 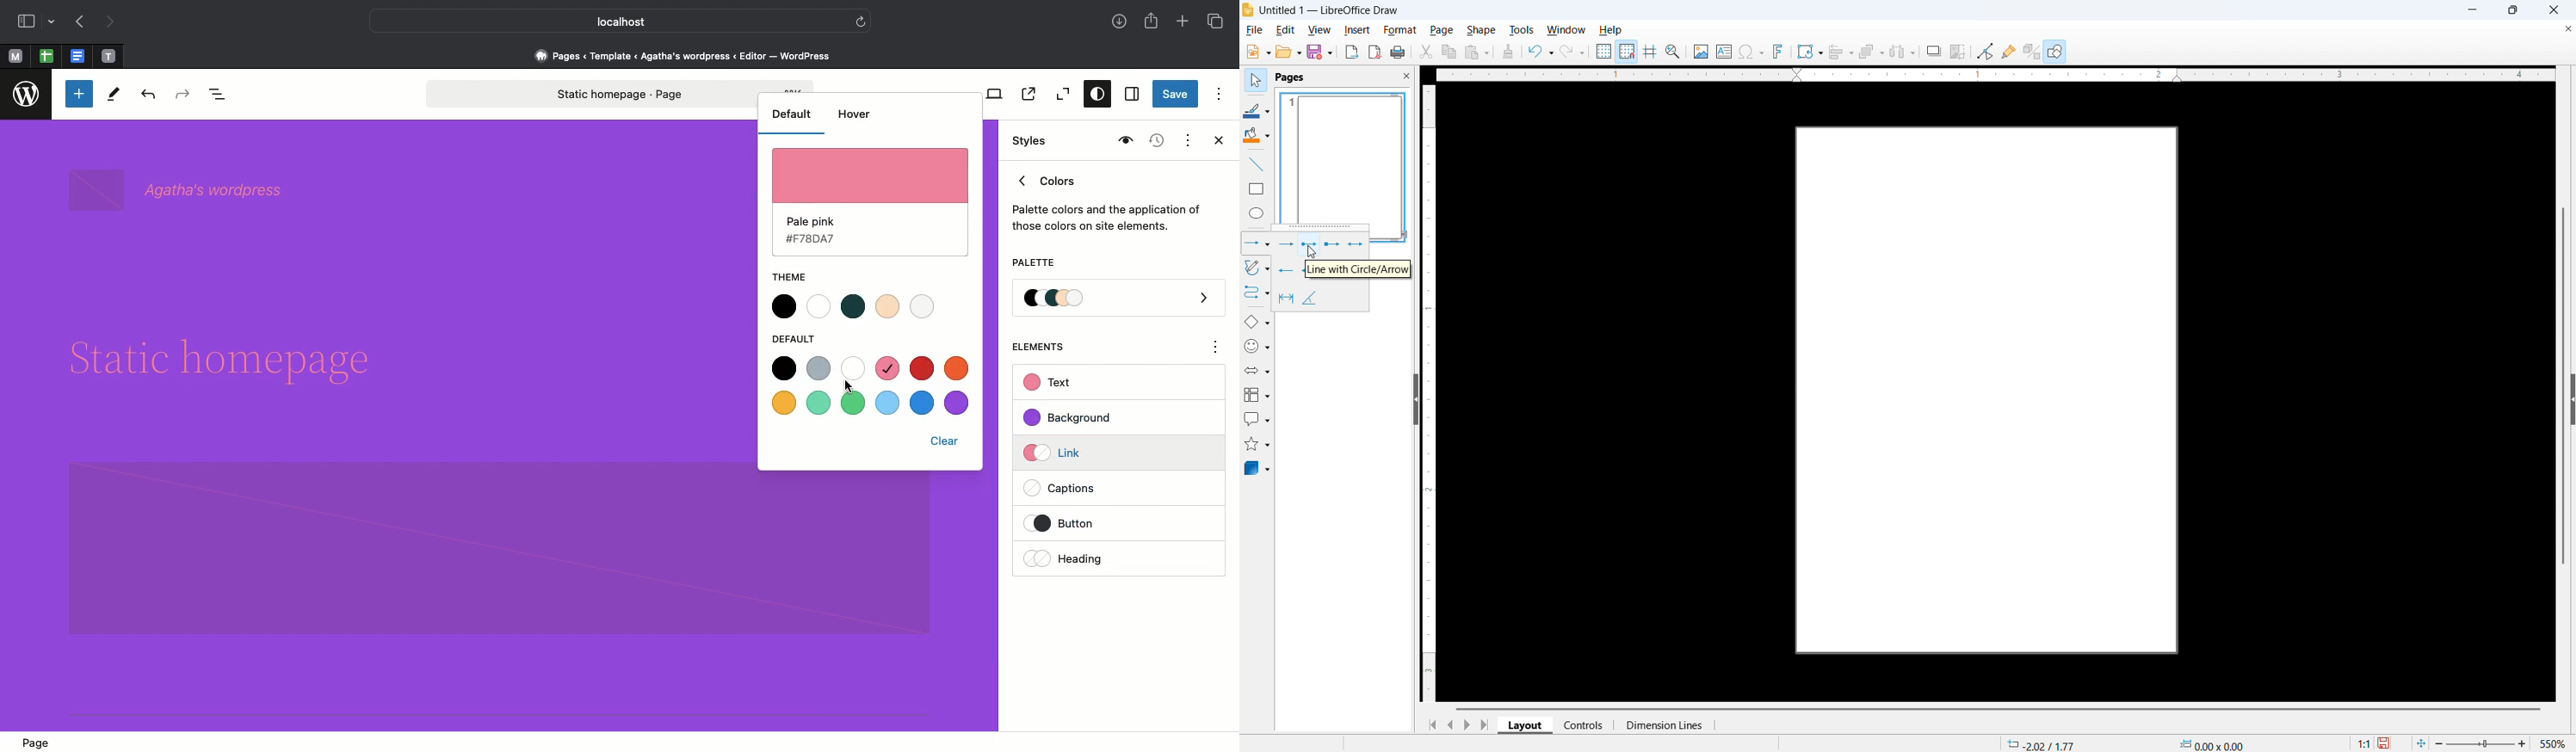 What do you see at coordinates (1257, 418) in the screenshot?
I see `Insert call out shapes ` at bounding box center [1257, 418].